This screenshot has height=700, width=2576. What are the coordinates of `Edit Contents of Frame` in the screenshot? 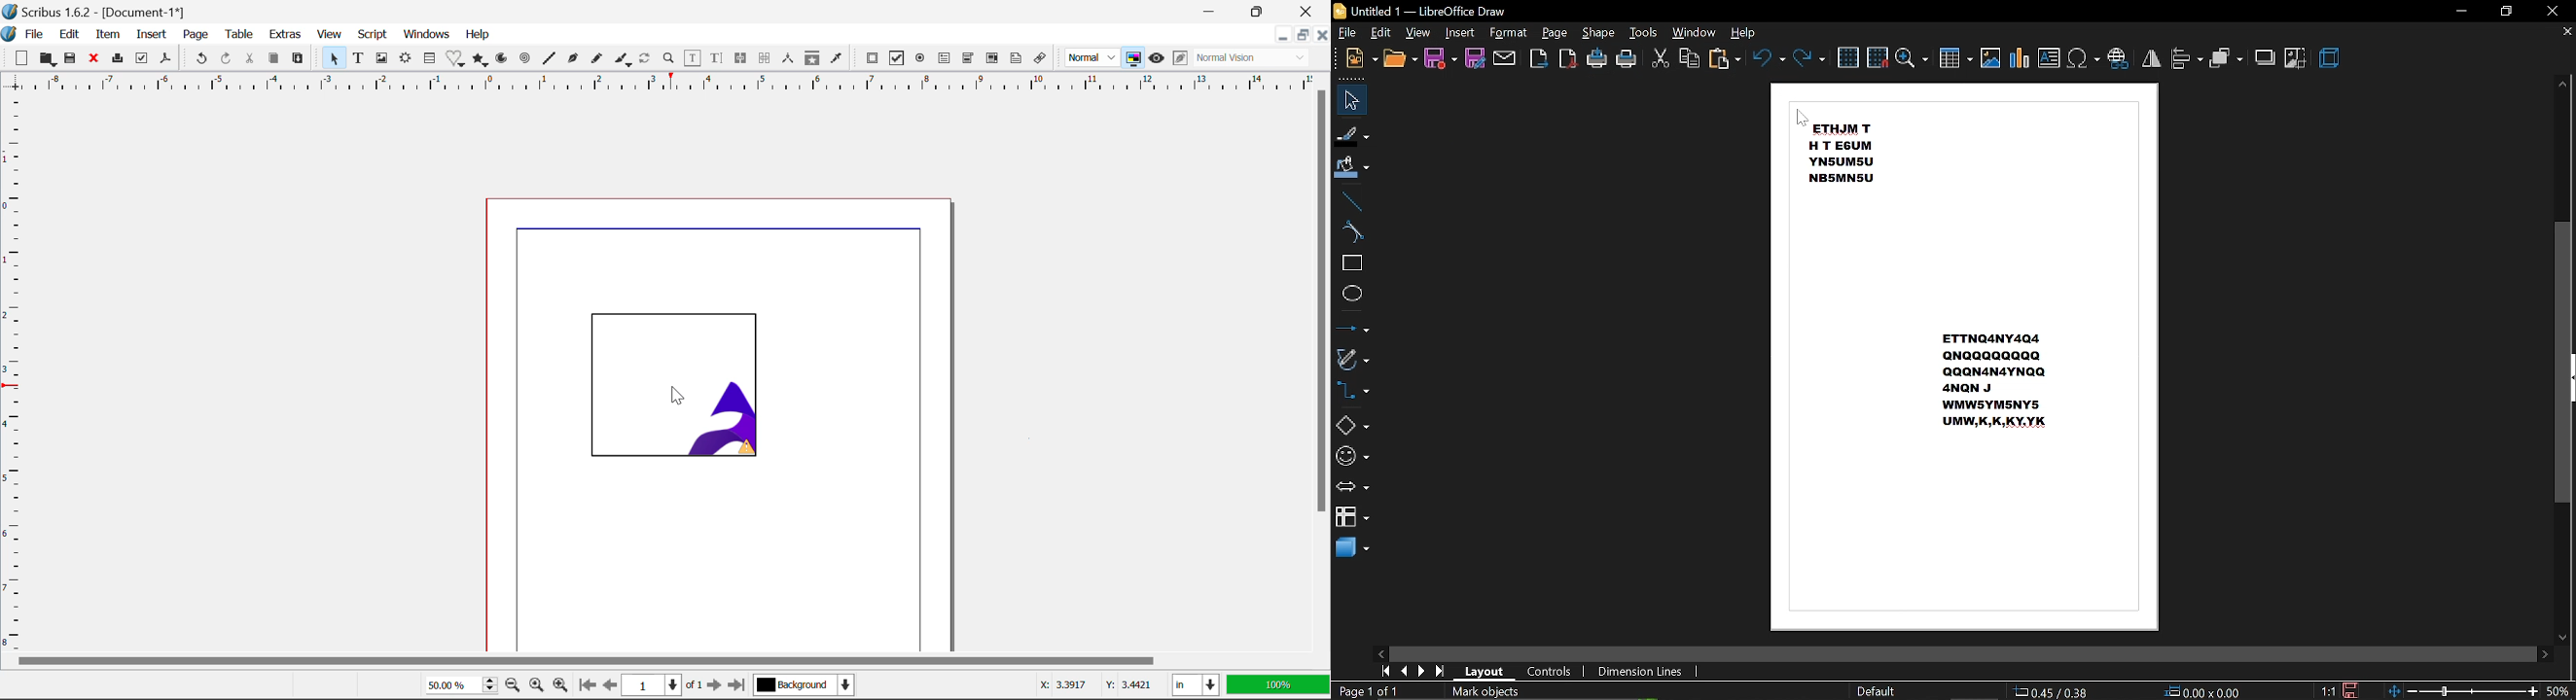 It's located at (694, 58).